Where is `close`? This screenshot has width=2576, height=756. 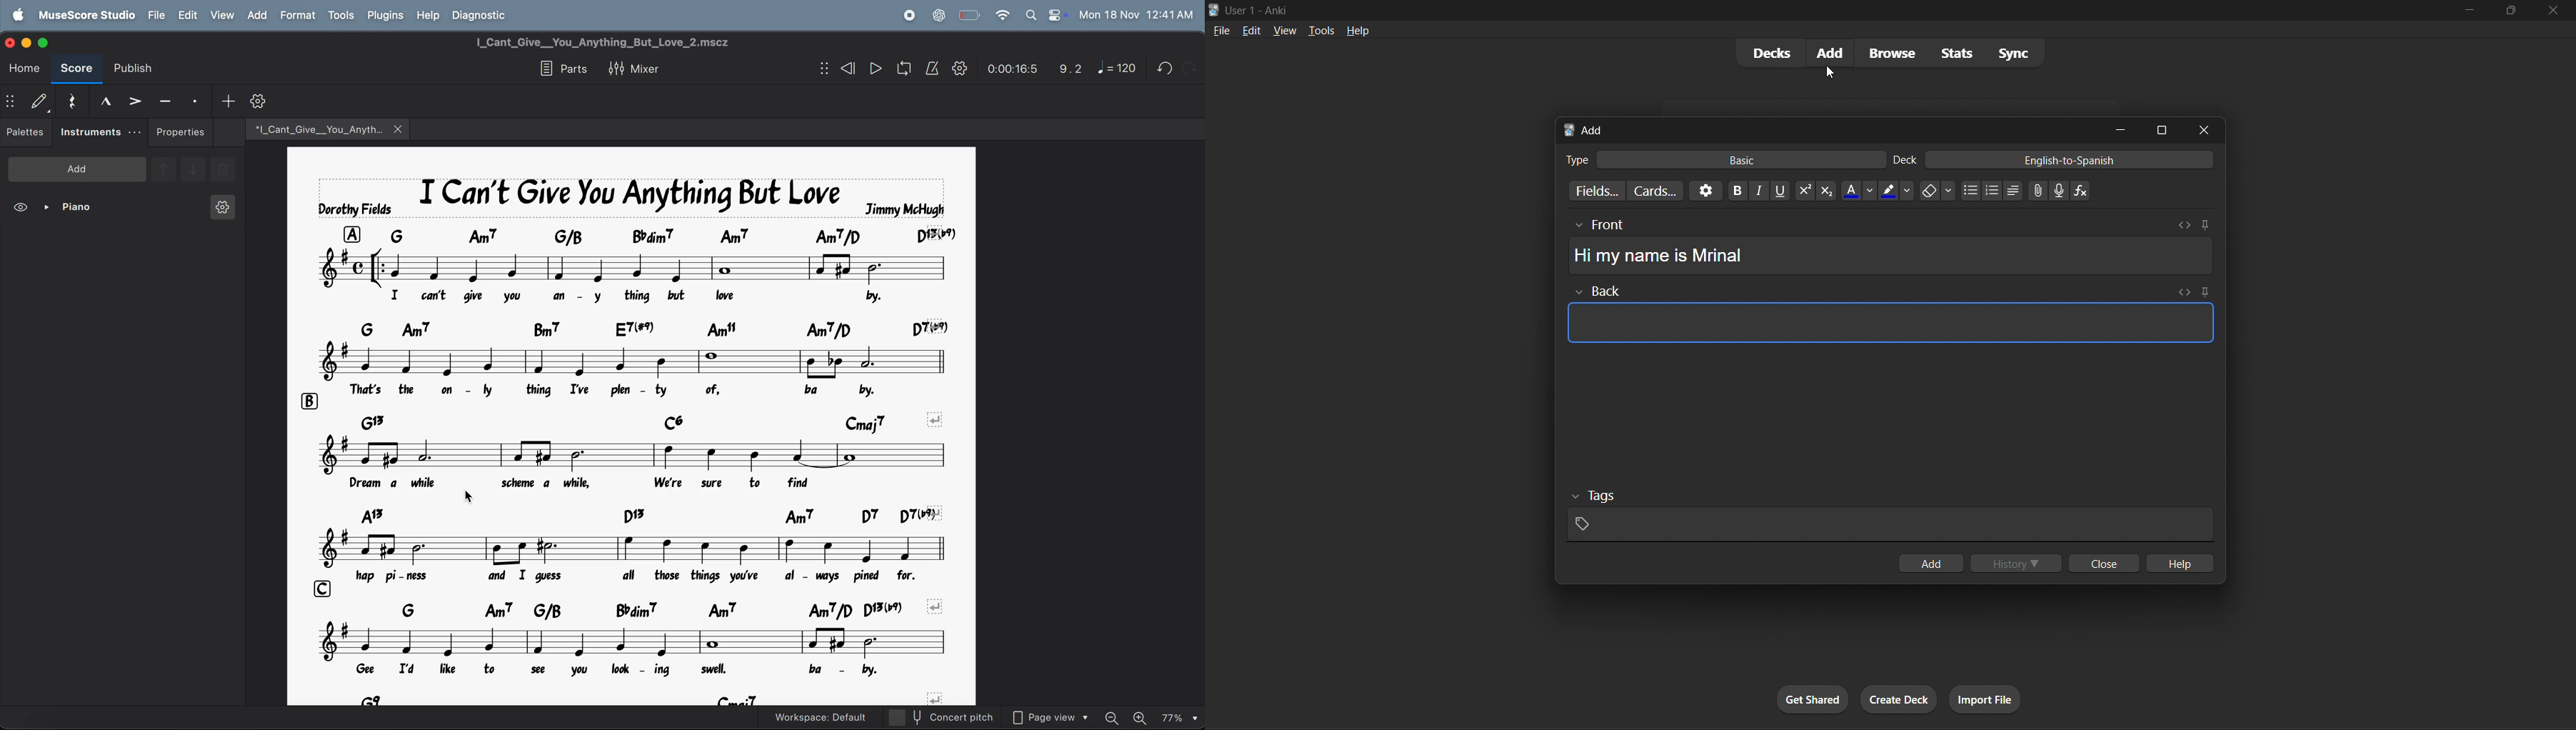
close is located at coordinates (2101, 565).